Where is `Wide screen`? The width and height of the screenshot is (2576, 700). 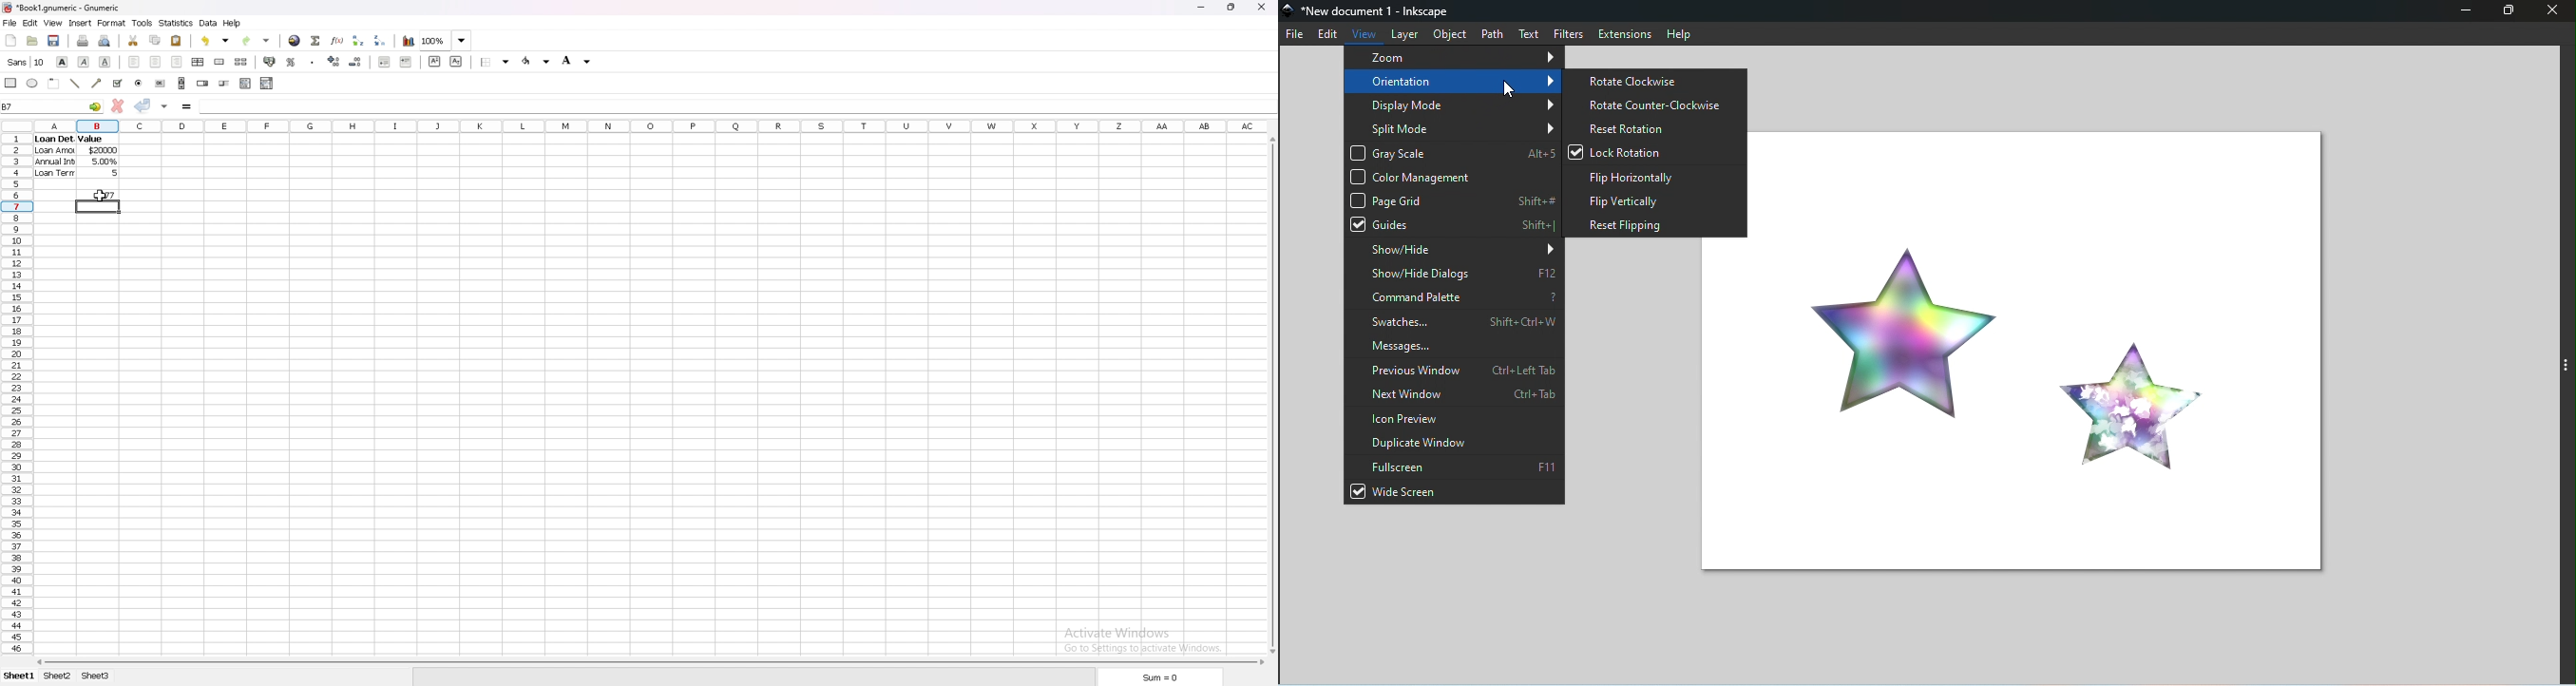 Wide screen is located at coordinates (1456, 492).